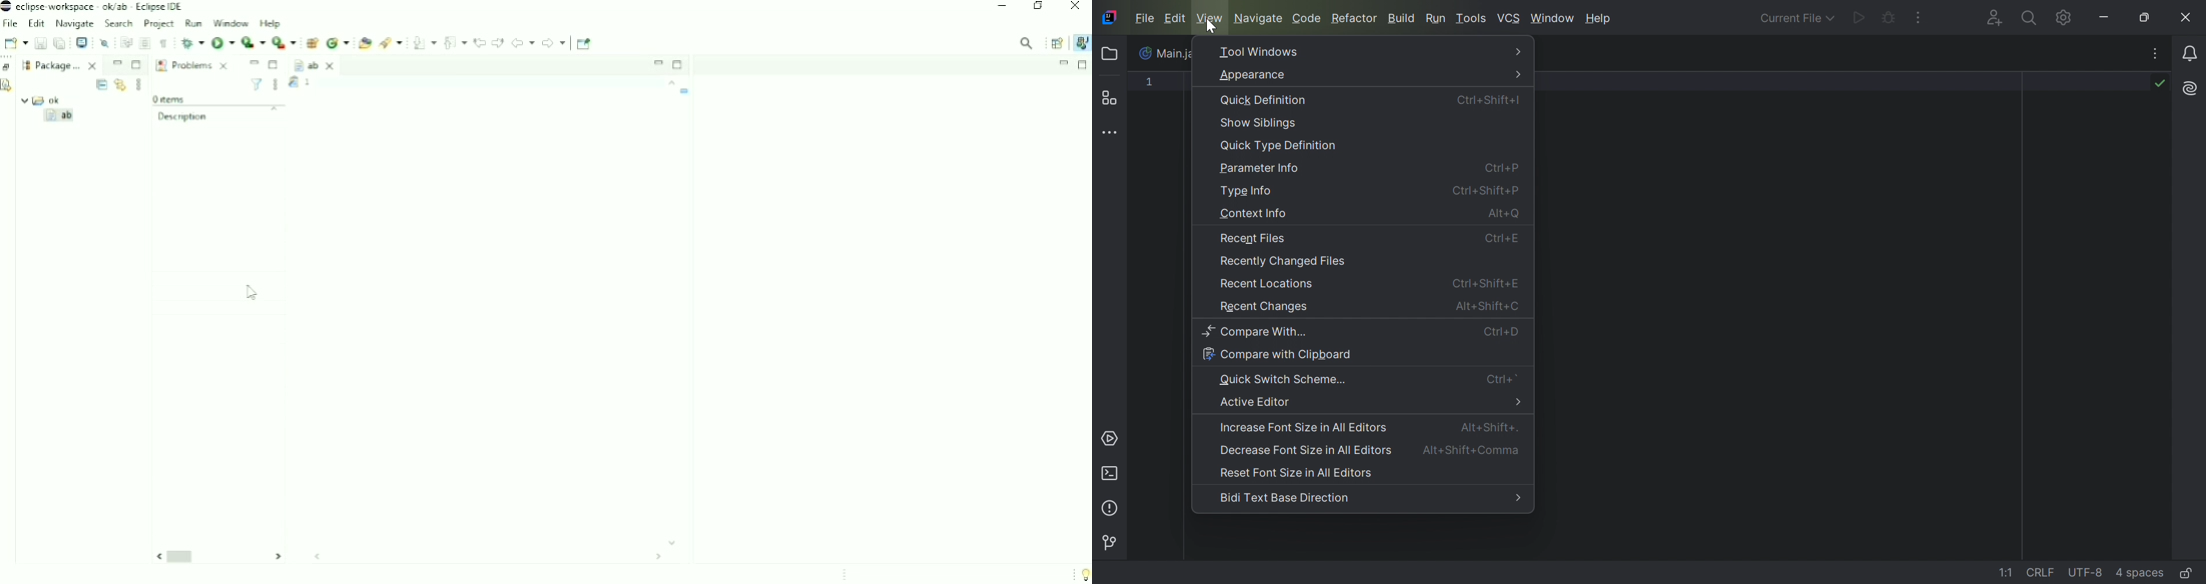 The width and height of the screenshot is (2212, 588). Describe the element at coordinates (480, 42) in the screenshot. I see `Previous Edit Location` at that location.